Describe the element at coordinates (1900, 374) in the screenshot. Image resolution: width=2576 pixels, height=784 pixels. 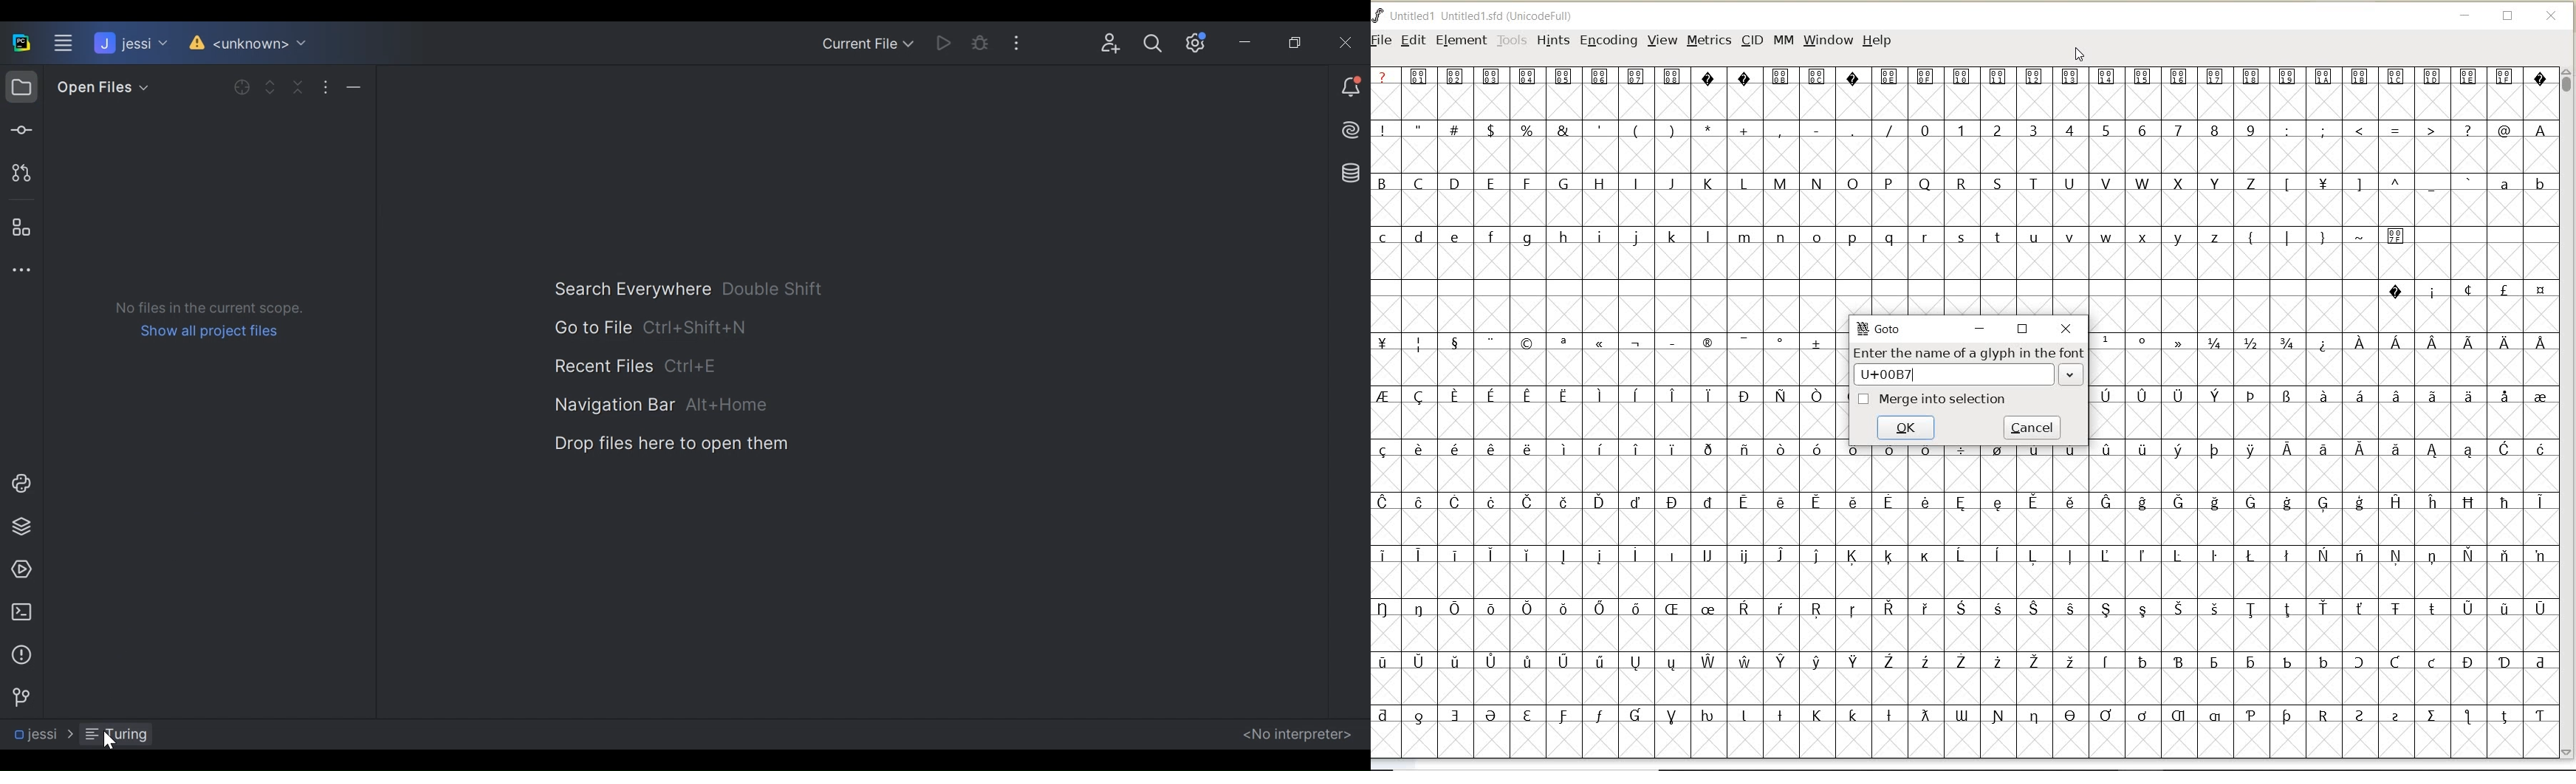
I see `Unicode value` at that location.